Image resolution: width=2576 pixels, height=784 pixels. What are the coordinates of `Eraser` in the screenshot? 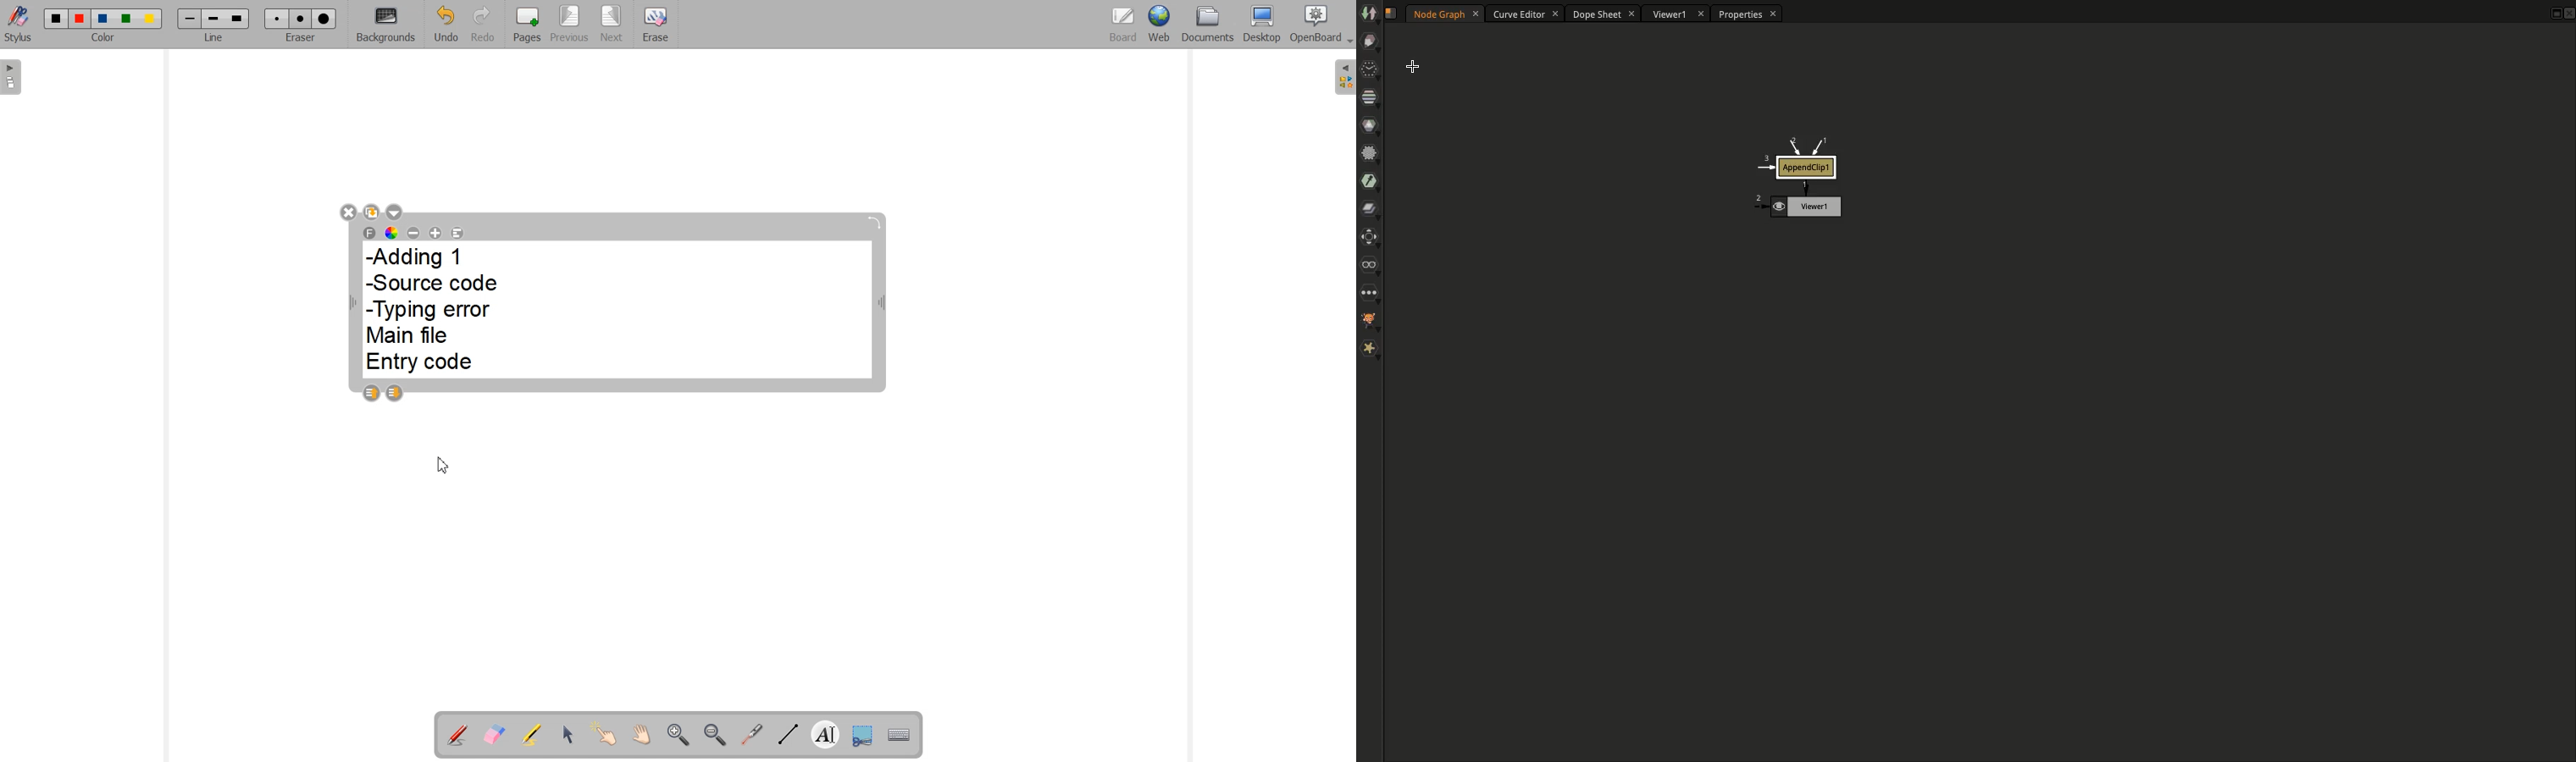 It's located at (299, 38).